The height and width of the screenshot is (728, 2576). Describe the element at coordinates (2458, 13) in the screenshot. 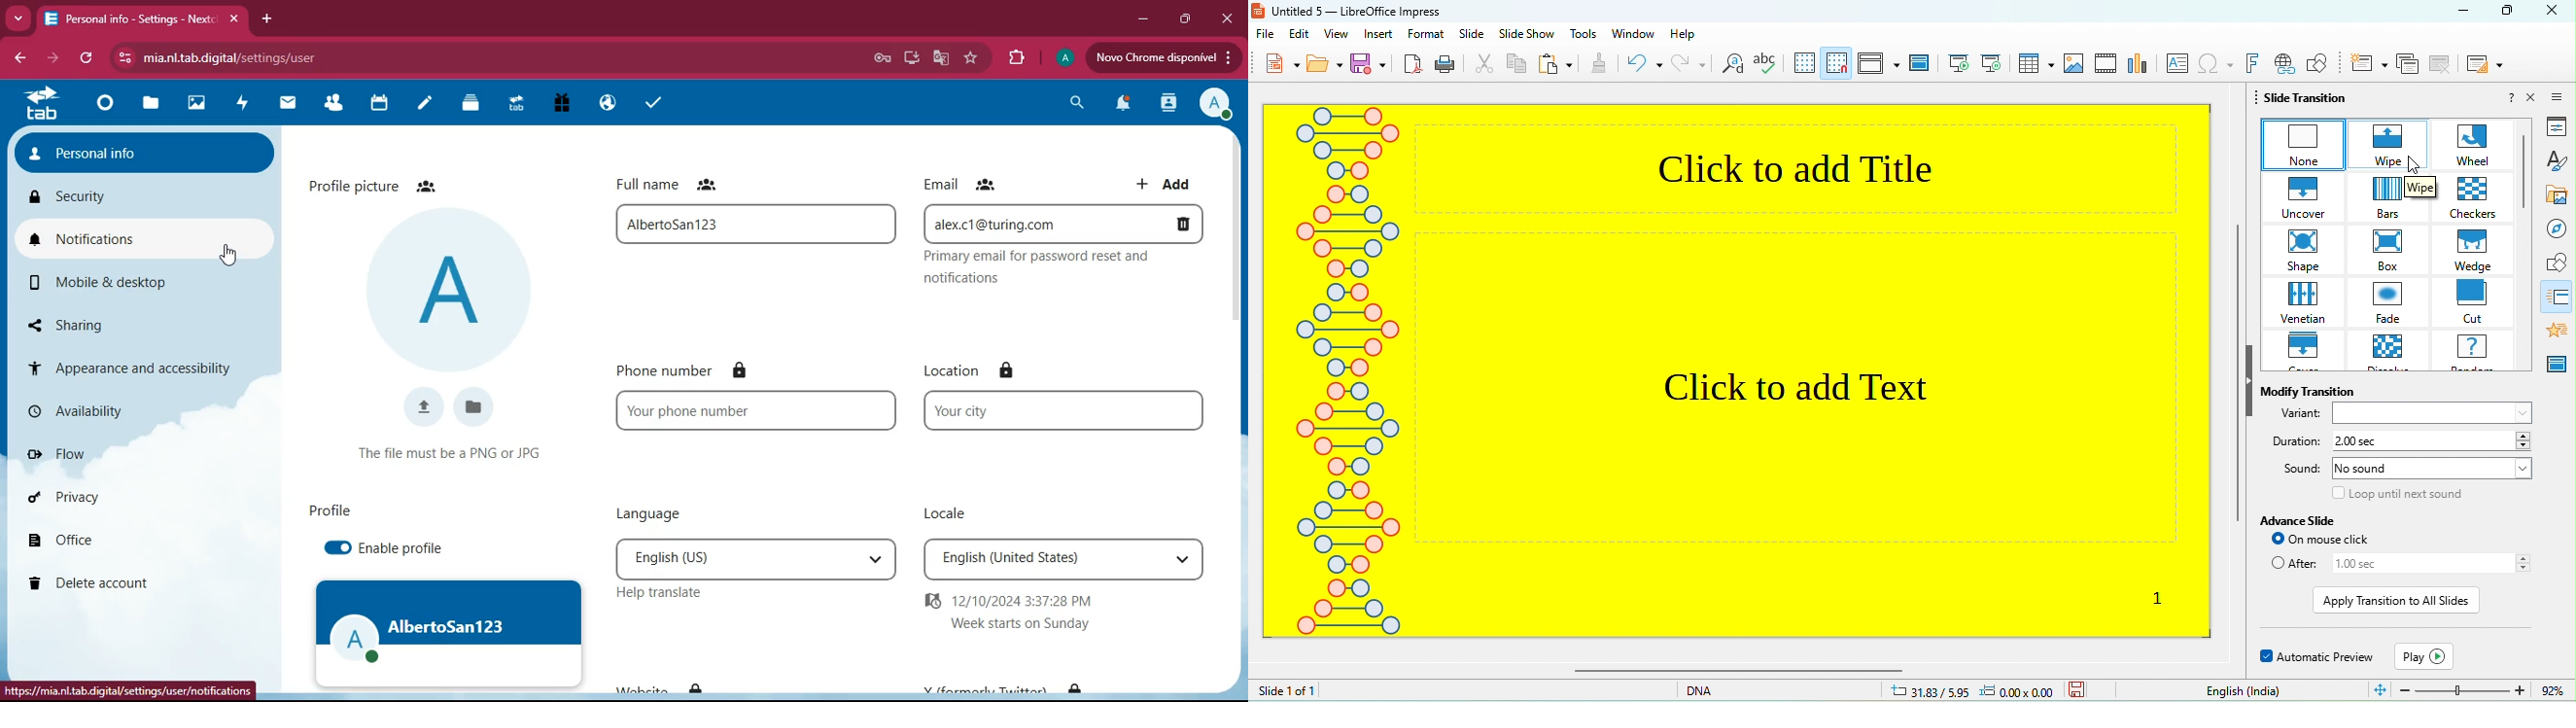

I see `minimize` at that location.